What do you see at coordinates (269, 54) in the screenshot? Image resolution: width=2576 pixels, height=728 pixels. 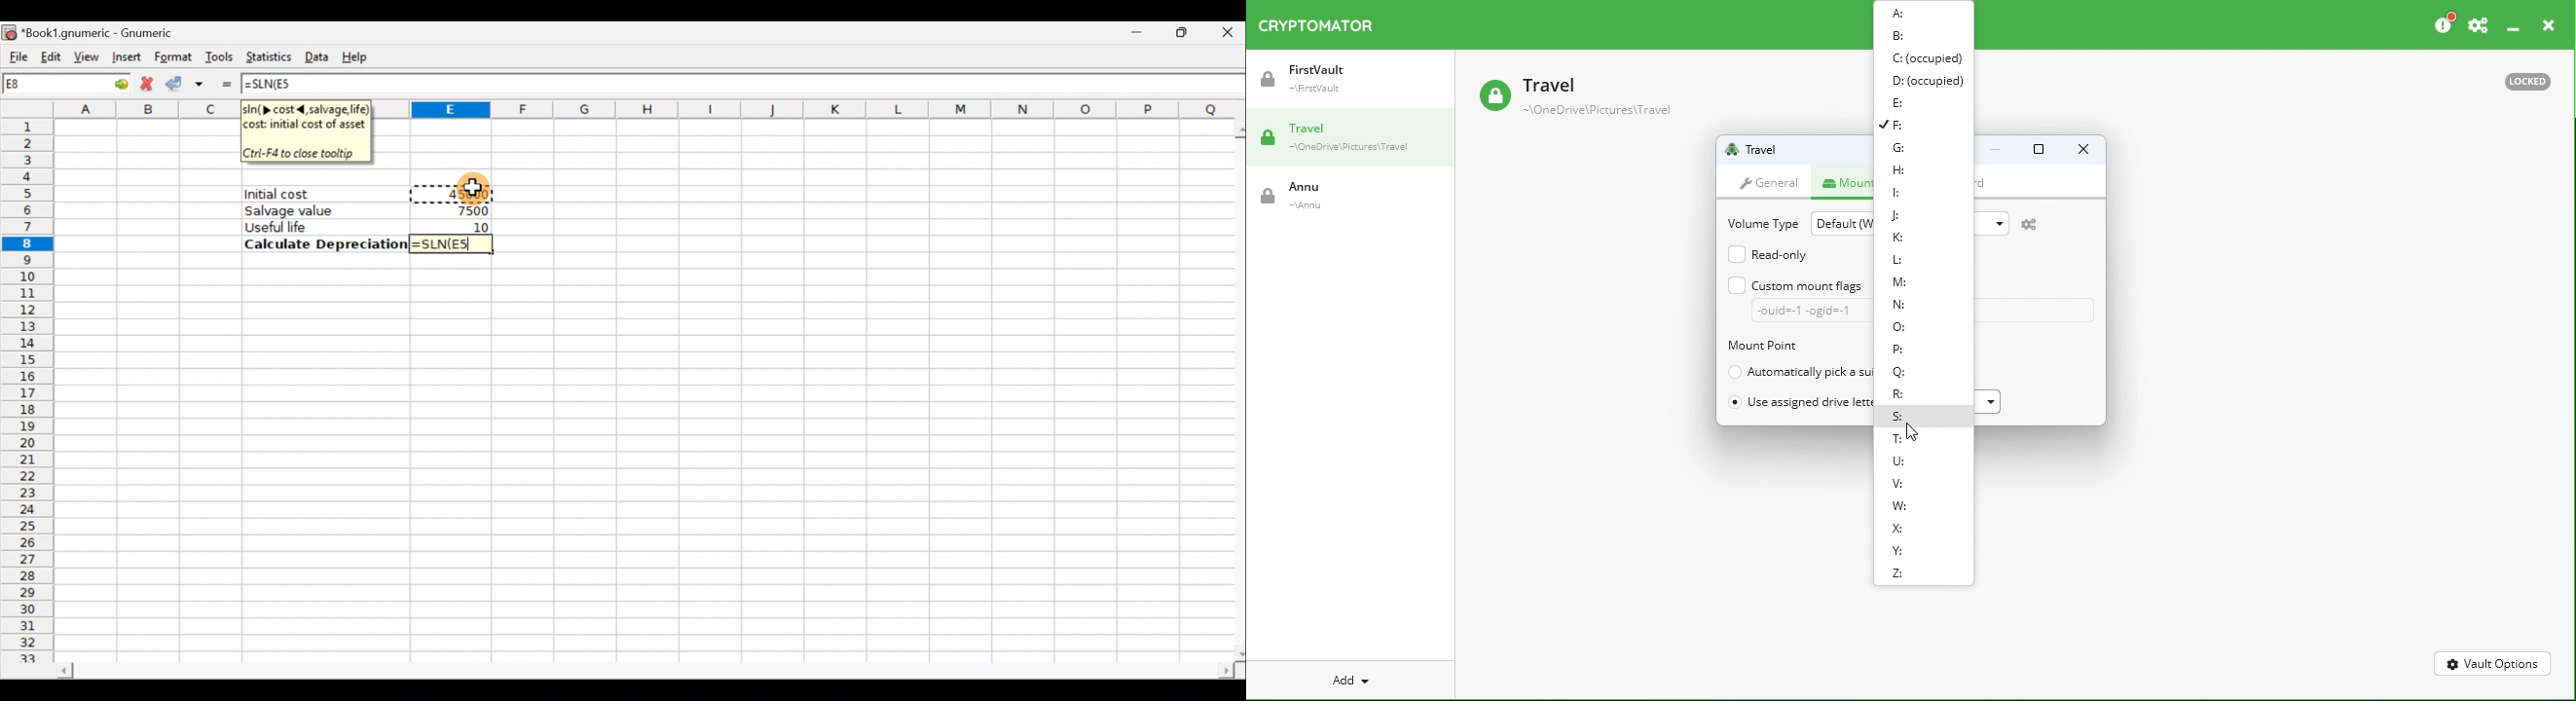 I see `Statistics` at bounding box center [269, 54].